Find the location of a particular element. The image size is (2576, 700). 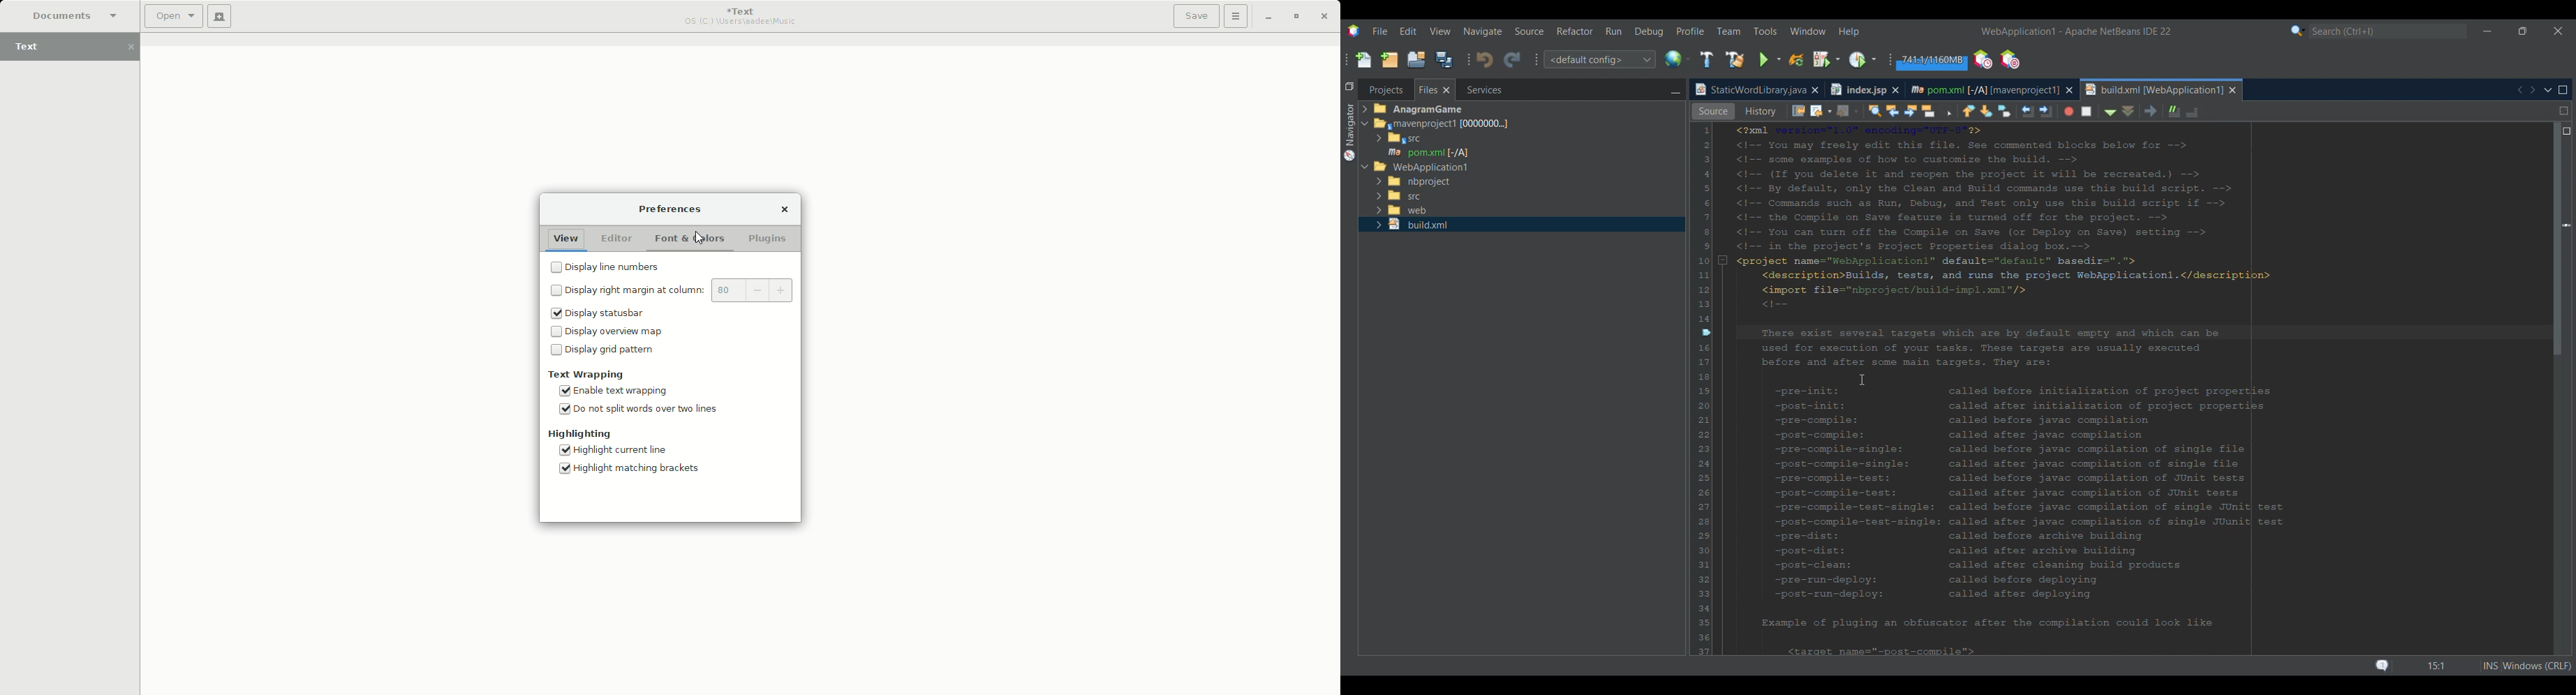

Highlight current line is located at coordinates (628, 449).